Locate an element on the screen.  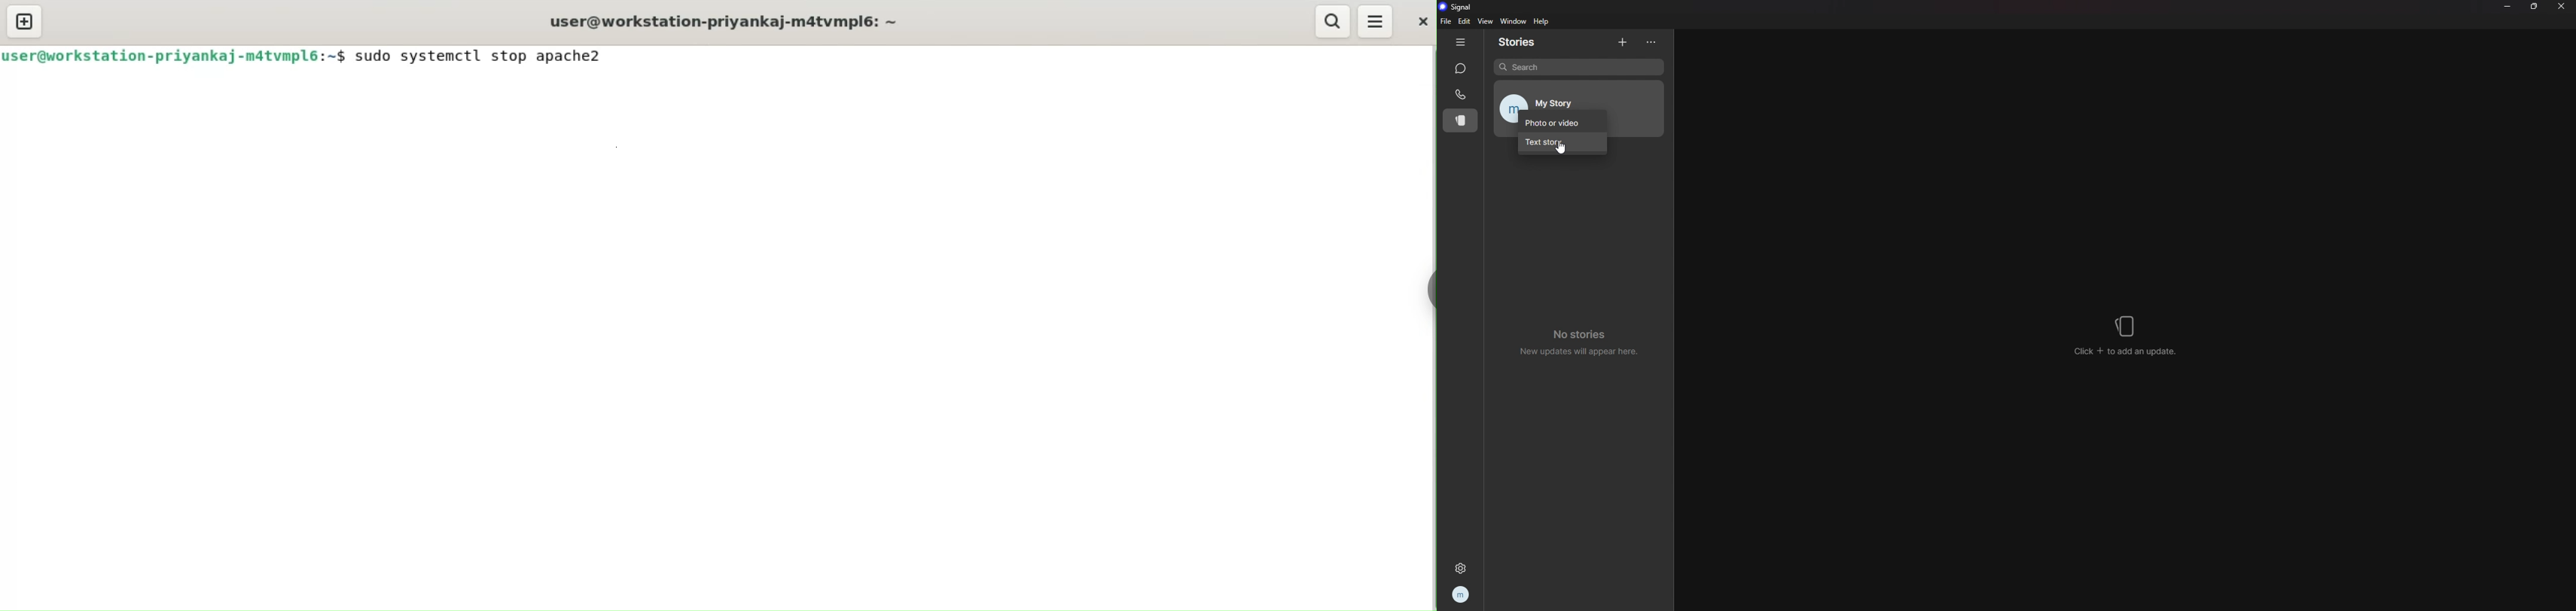
help is located at coordinates (1542, 21).